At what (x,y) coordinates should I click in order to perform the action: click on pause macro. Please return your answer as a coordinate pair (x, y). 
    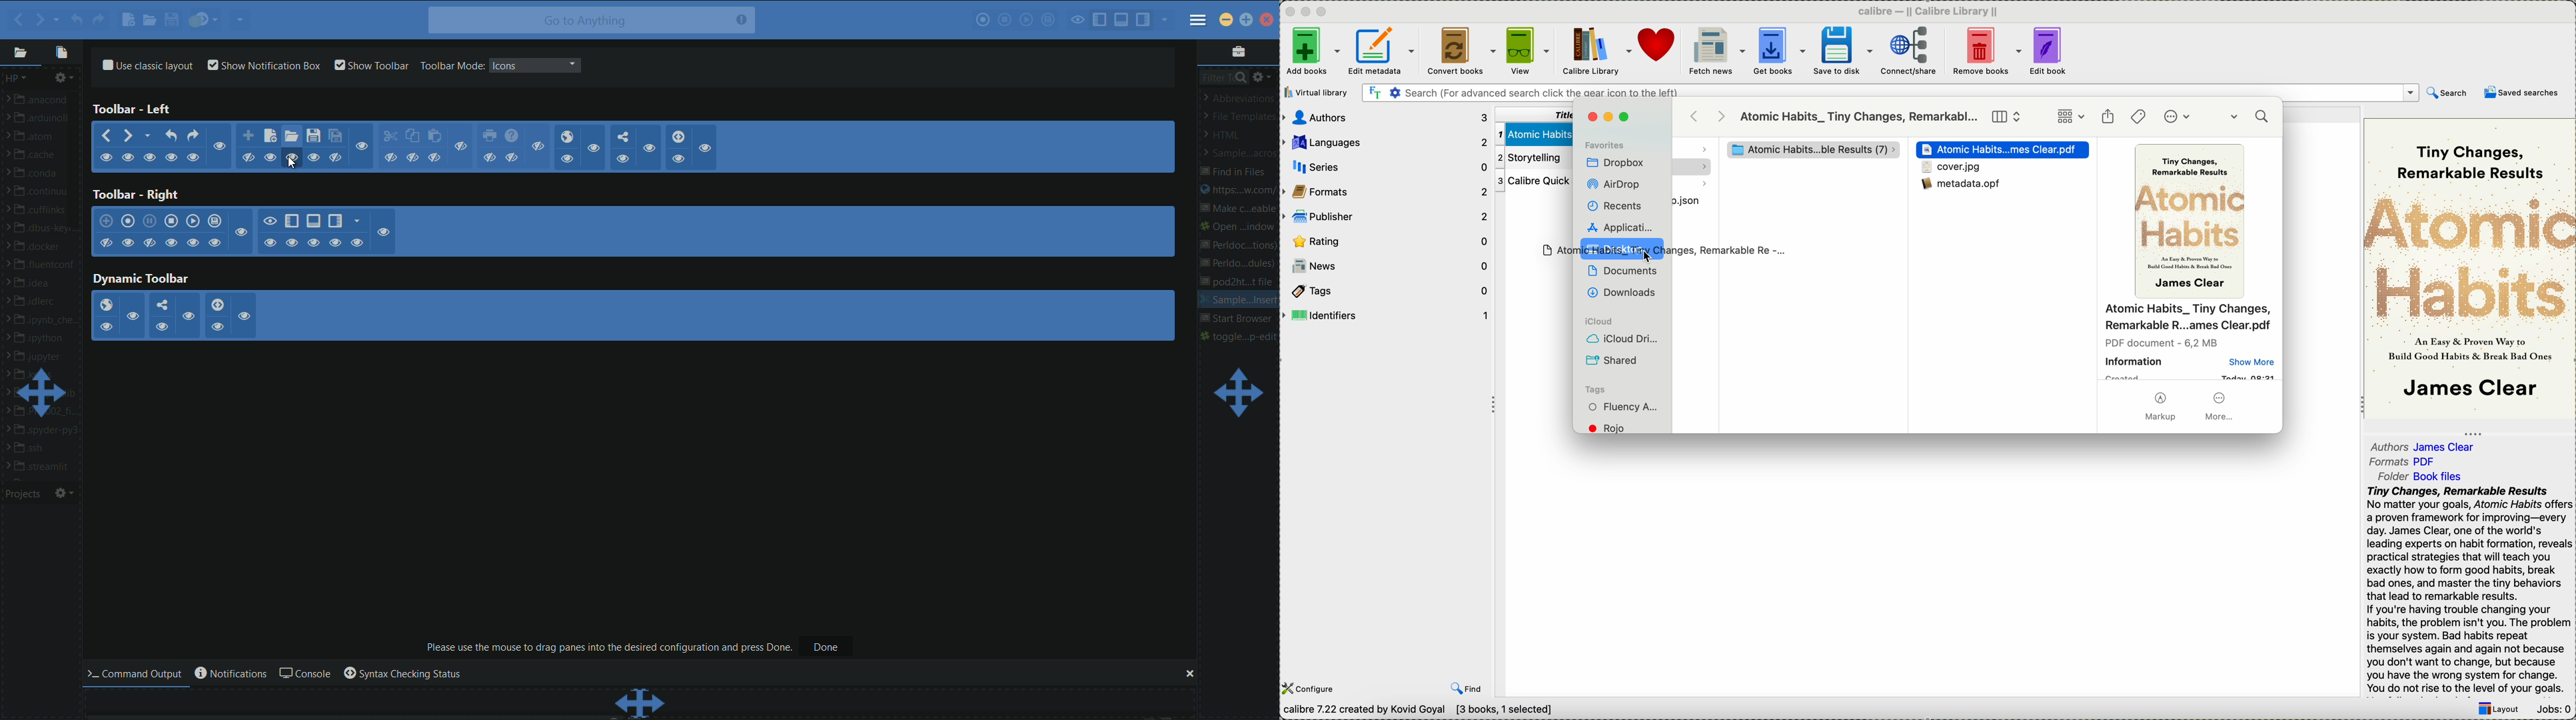
    Looking at the image, I should click on (149, 221).